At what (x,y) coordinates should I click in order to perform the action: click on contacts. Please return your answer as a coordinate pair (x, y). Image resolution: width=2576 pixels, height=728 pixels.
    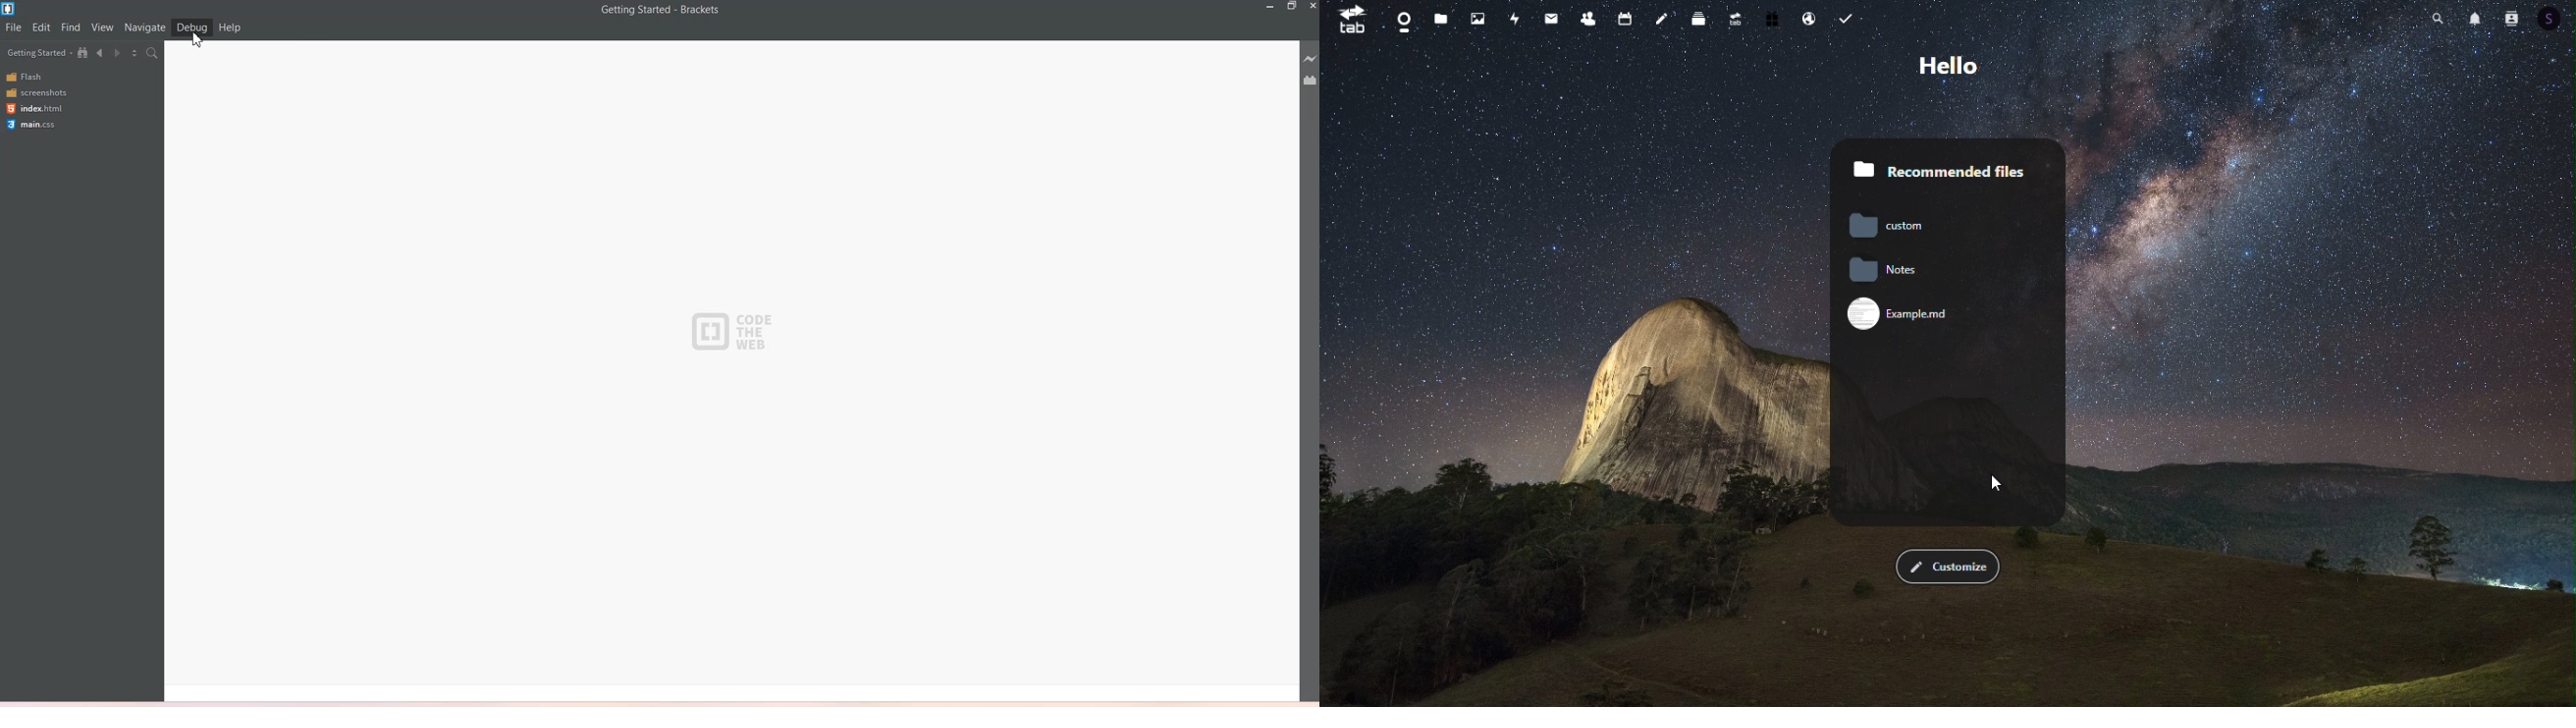
    Looking at the image, I should click on (1588, 18).